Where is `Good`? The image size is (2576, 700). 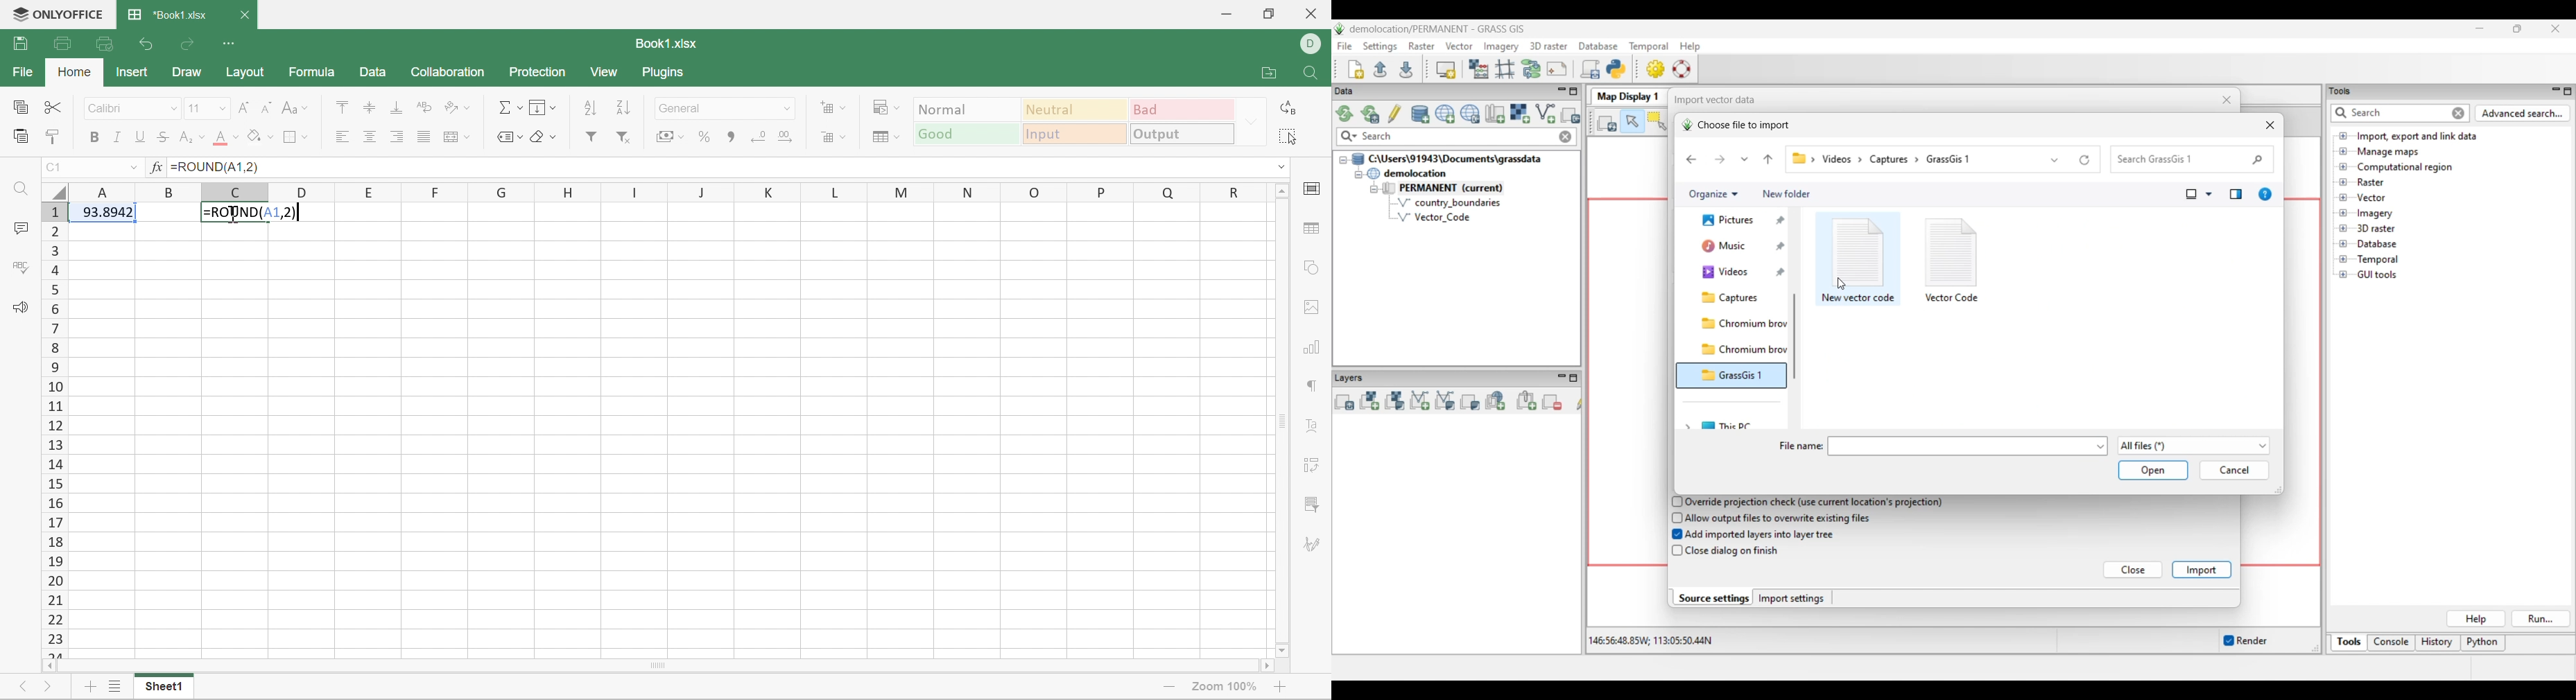 Good is located at coordinates (969, 134).